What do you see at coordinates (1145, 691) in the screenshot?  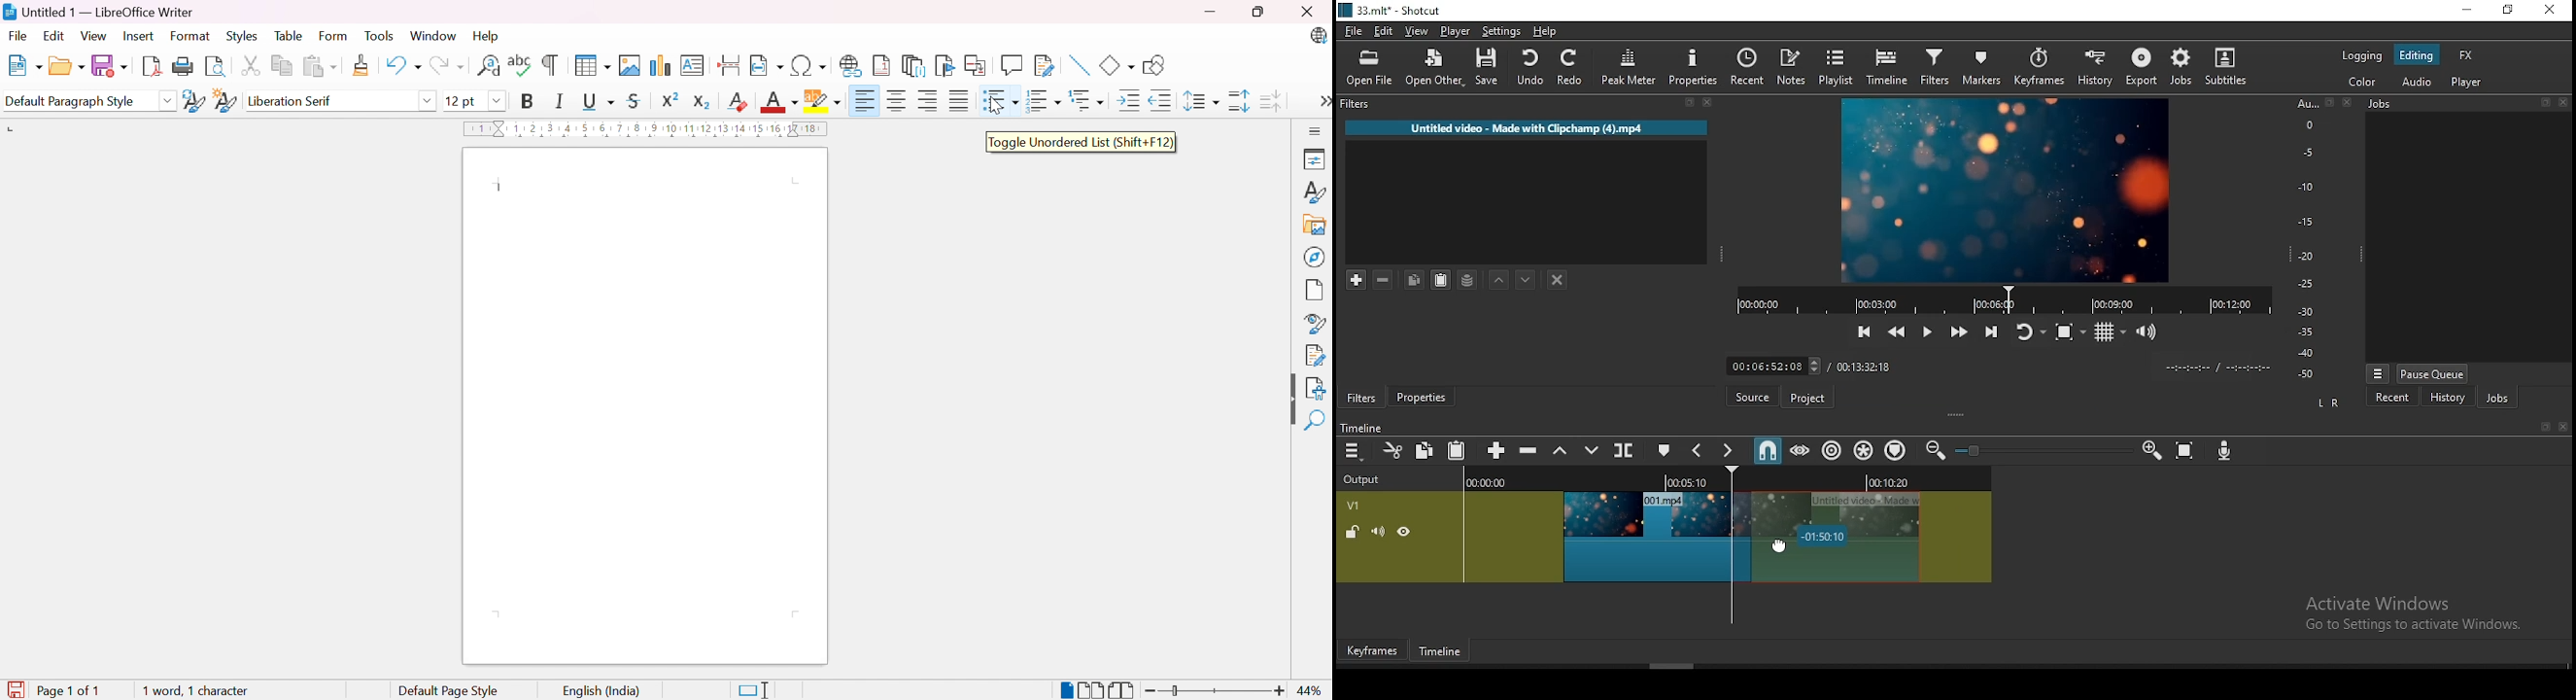 I see `Zoom out` at bounding box center [1145, 691].